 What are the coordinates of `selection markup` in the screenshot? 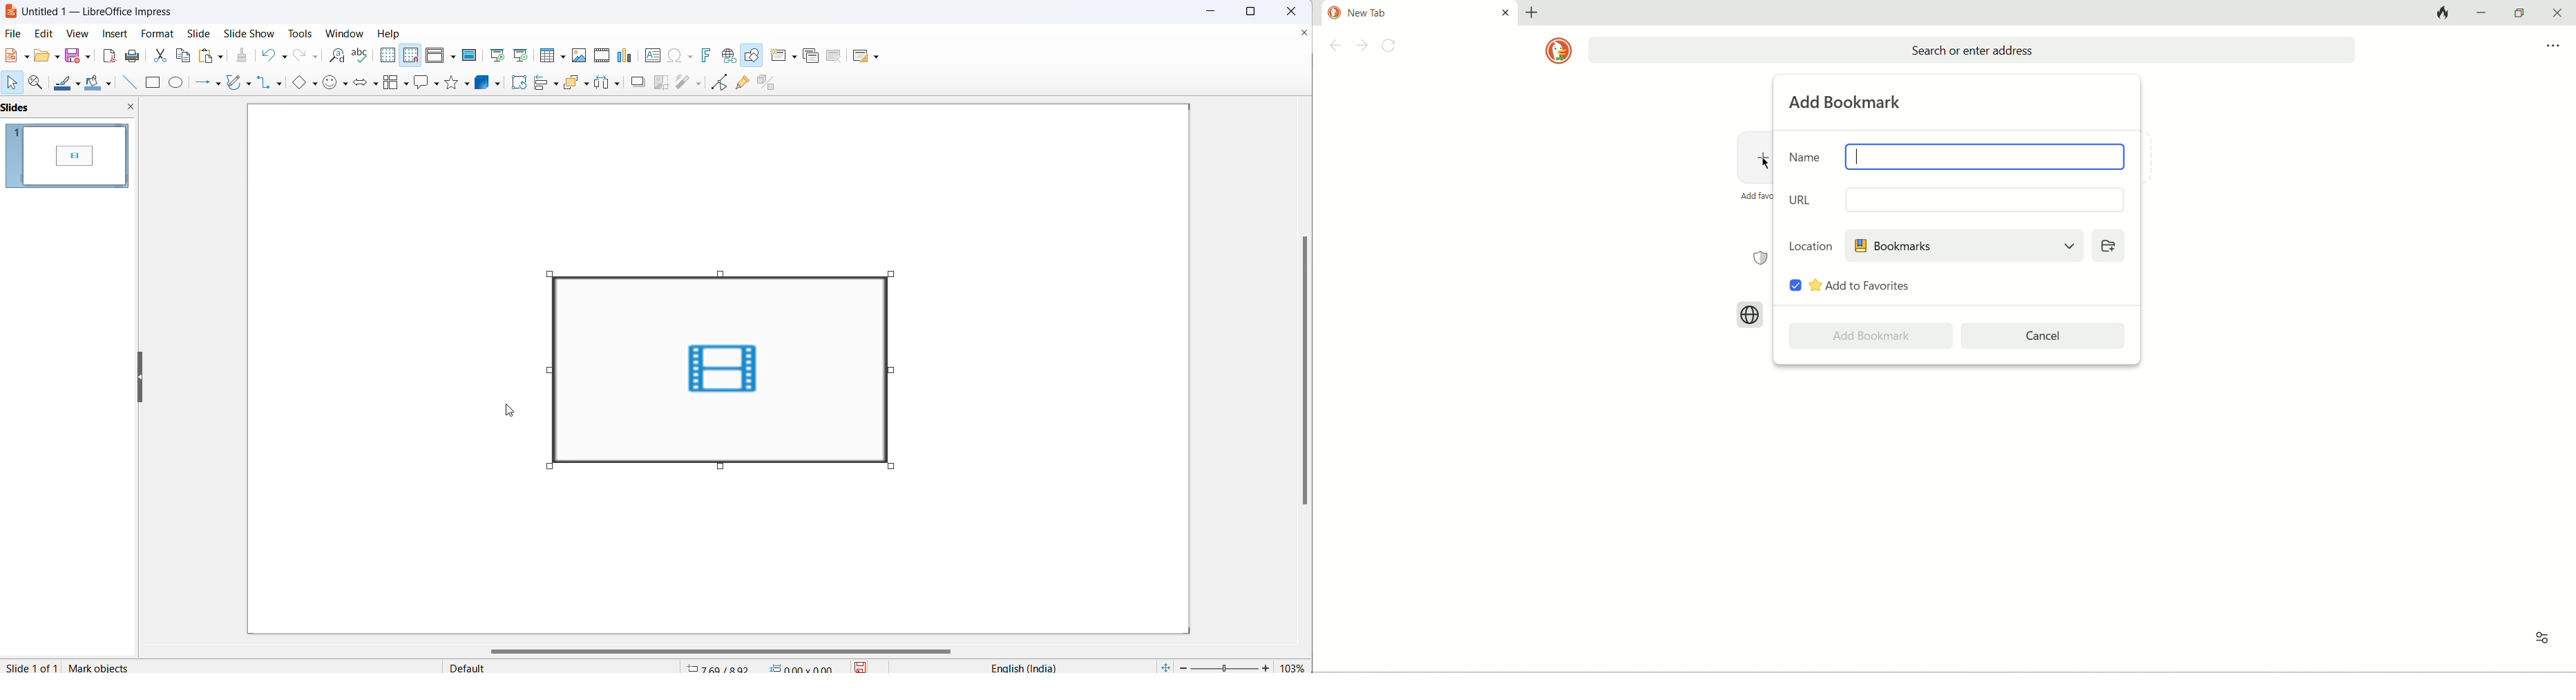 It's located at (888, 273).